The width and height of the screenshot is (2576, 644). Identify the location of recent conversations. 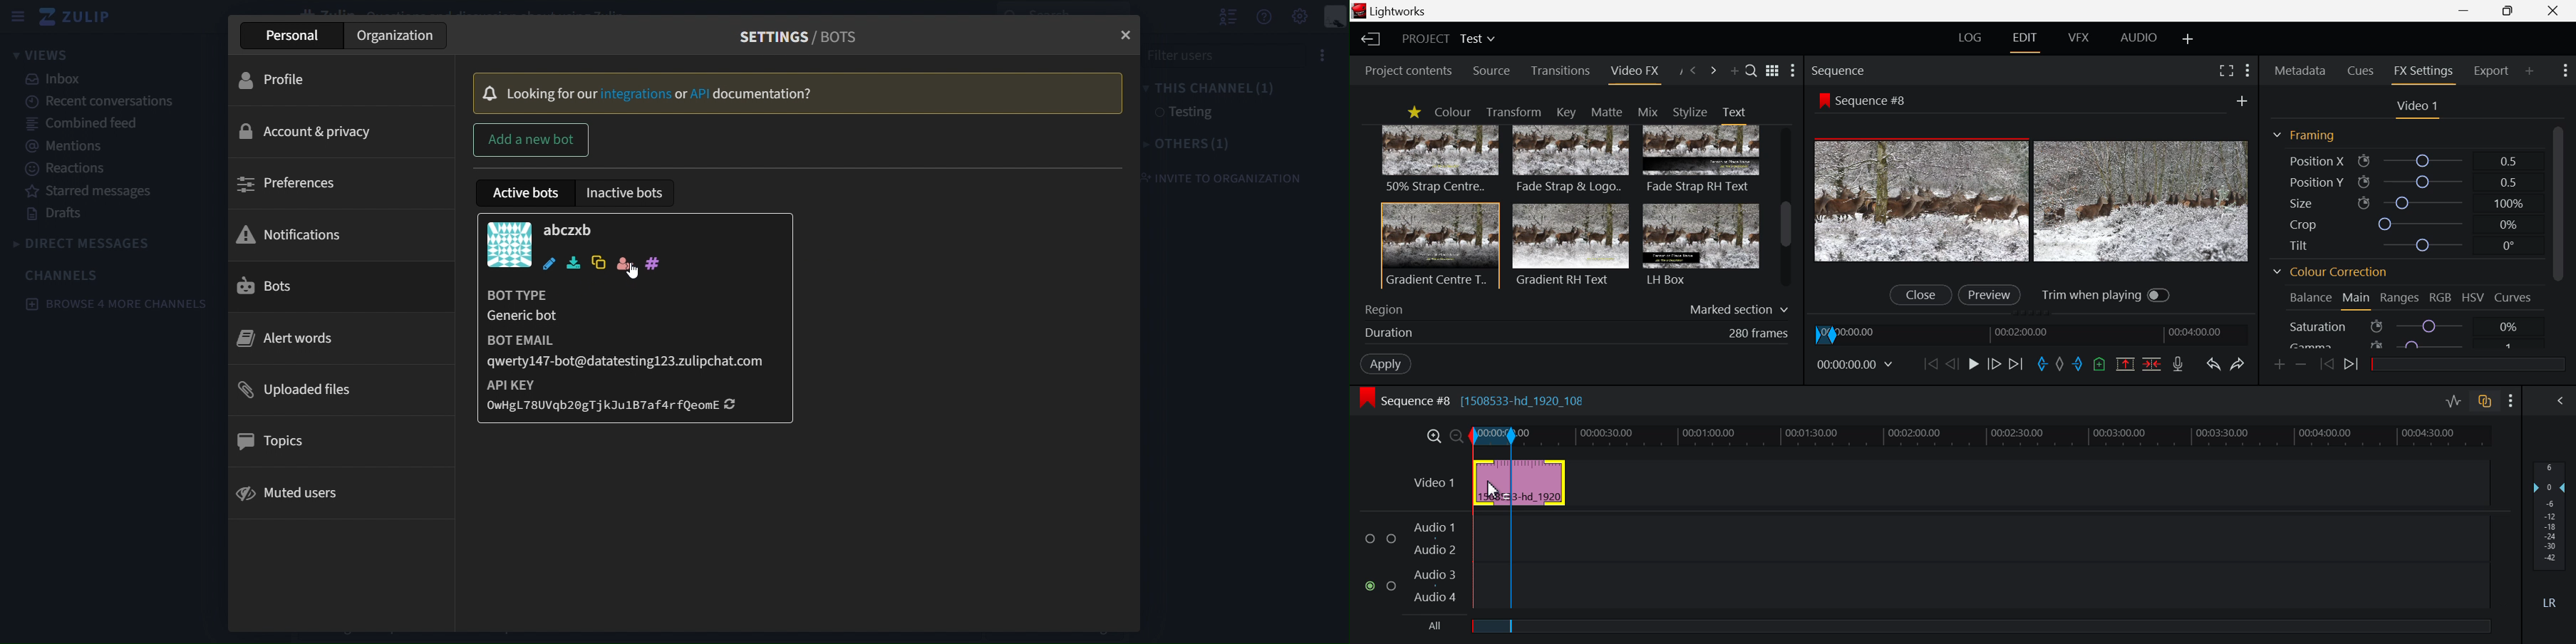
(102, 103).